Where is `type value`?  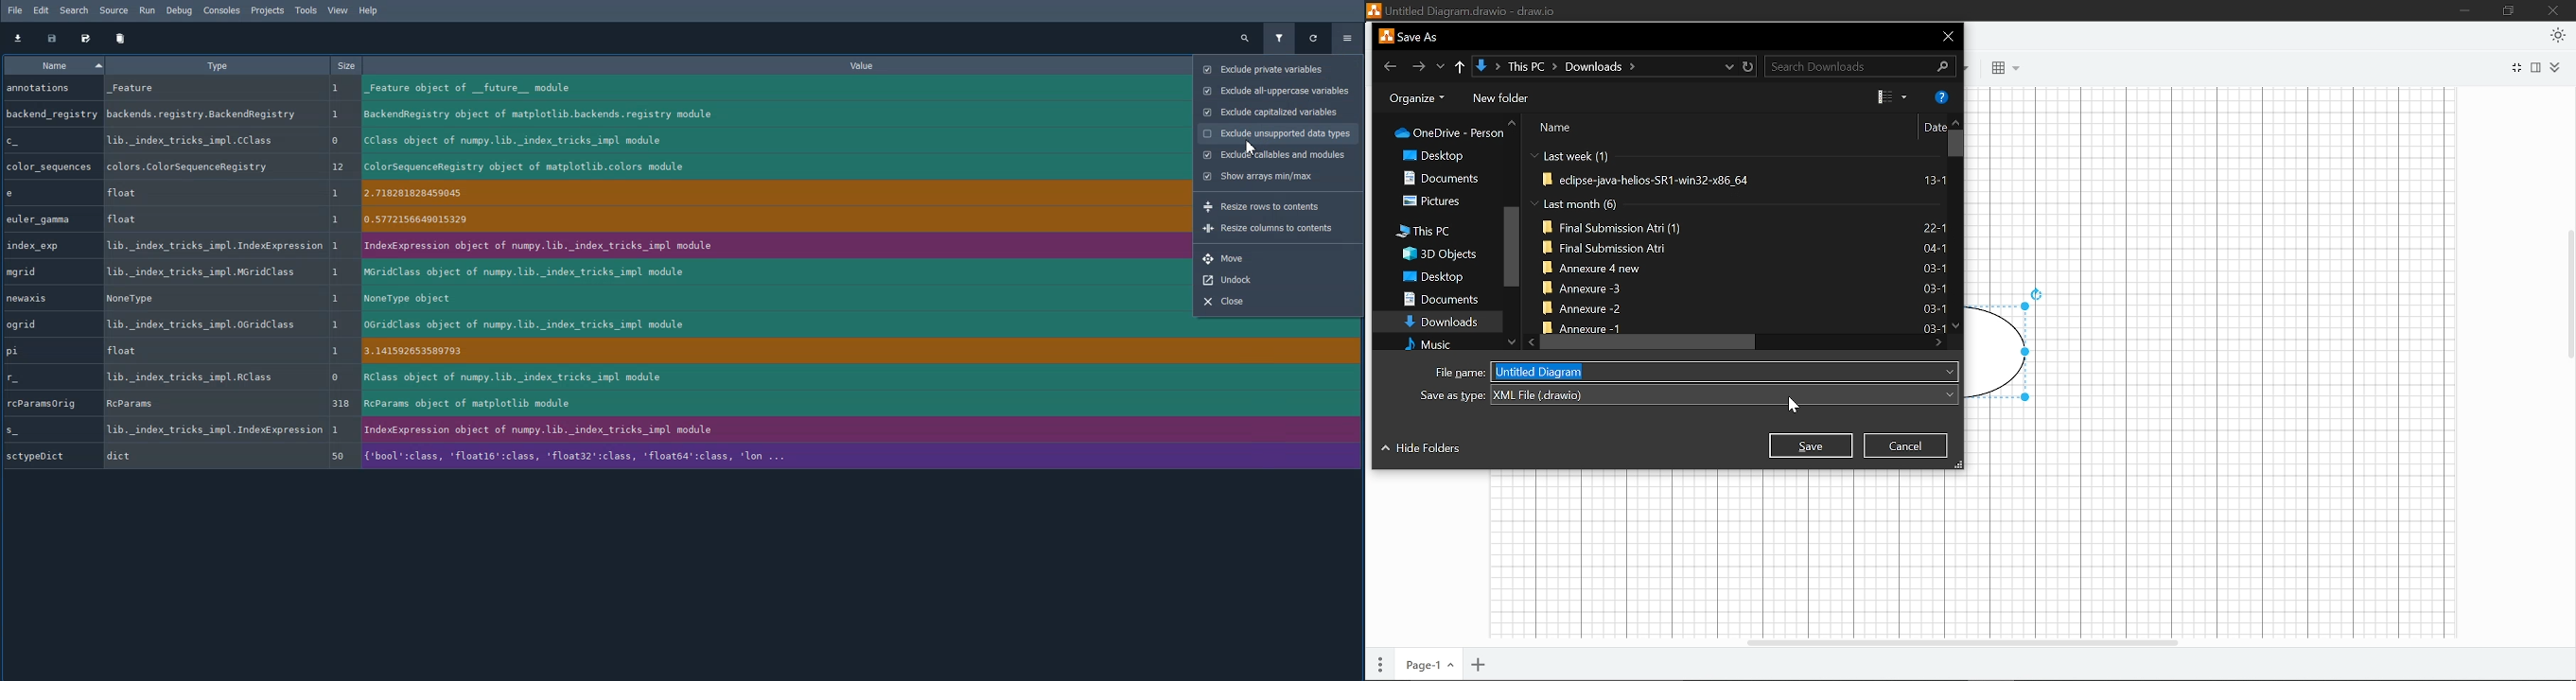
type value is located at coordinates (204, 325).